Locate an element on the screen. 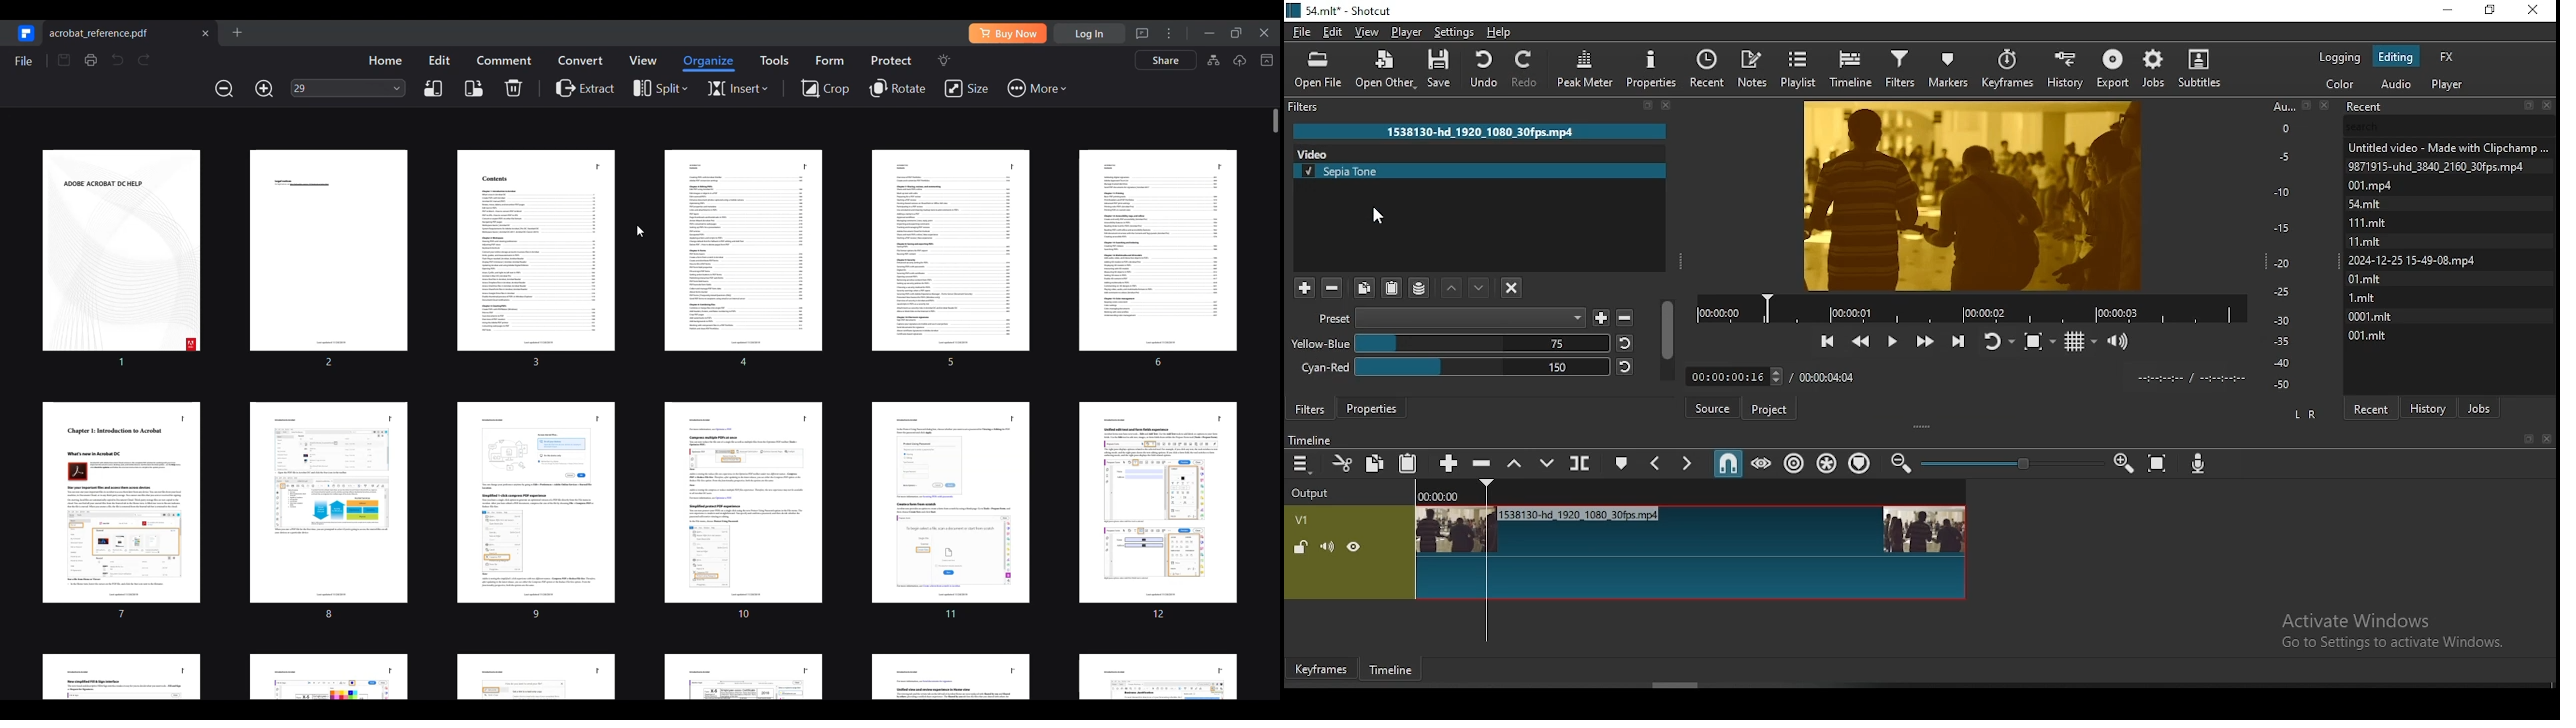 The image size is (2576, 728). play/pause is located at coordinates (1894, 335).